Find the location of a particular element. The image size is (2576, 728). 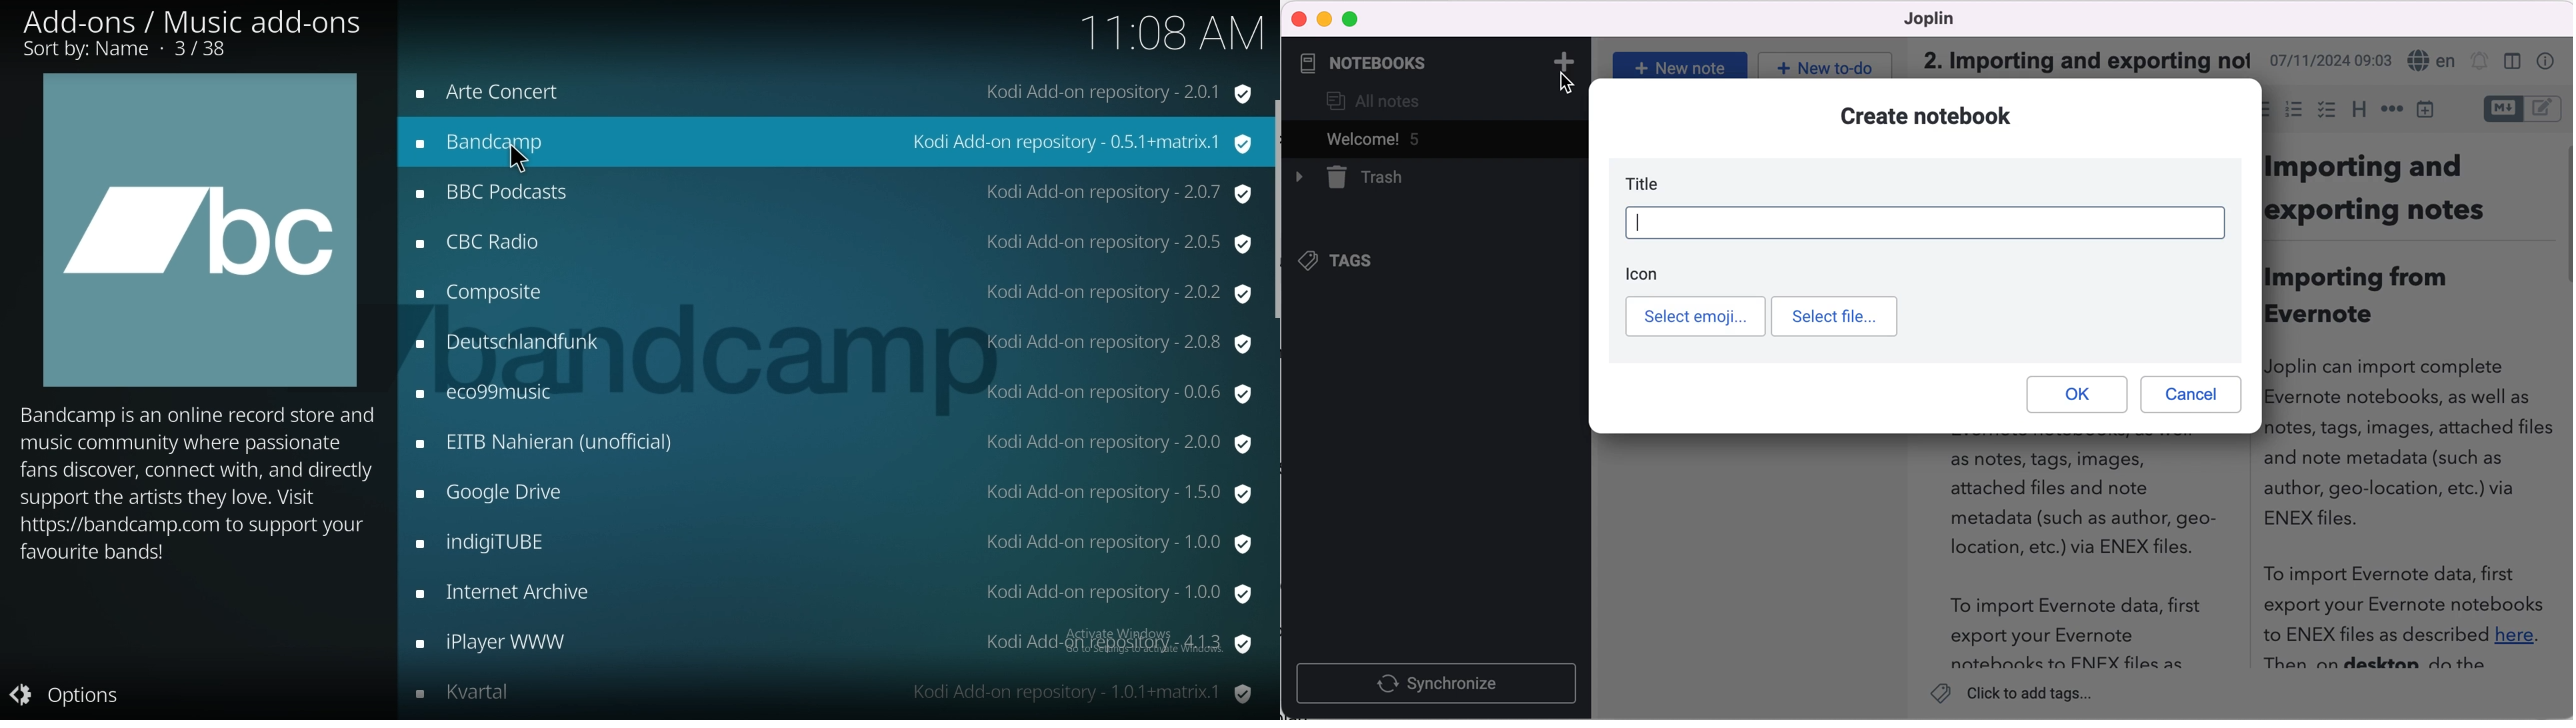

2. Importing and exporting not is located at coordinates (2080, 58).